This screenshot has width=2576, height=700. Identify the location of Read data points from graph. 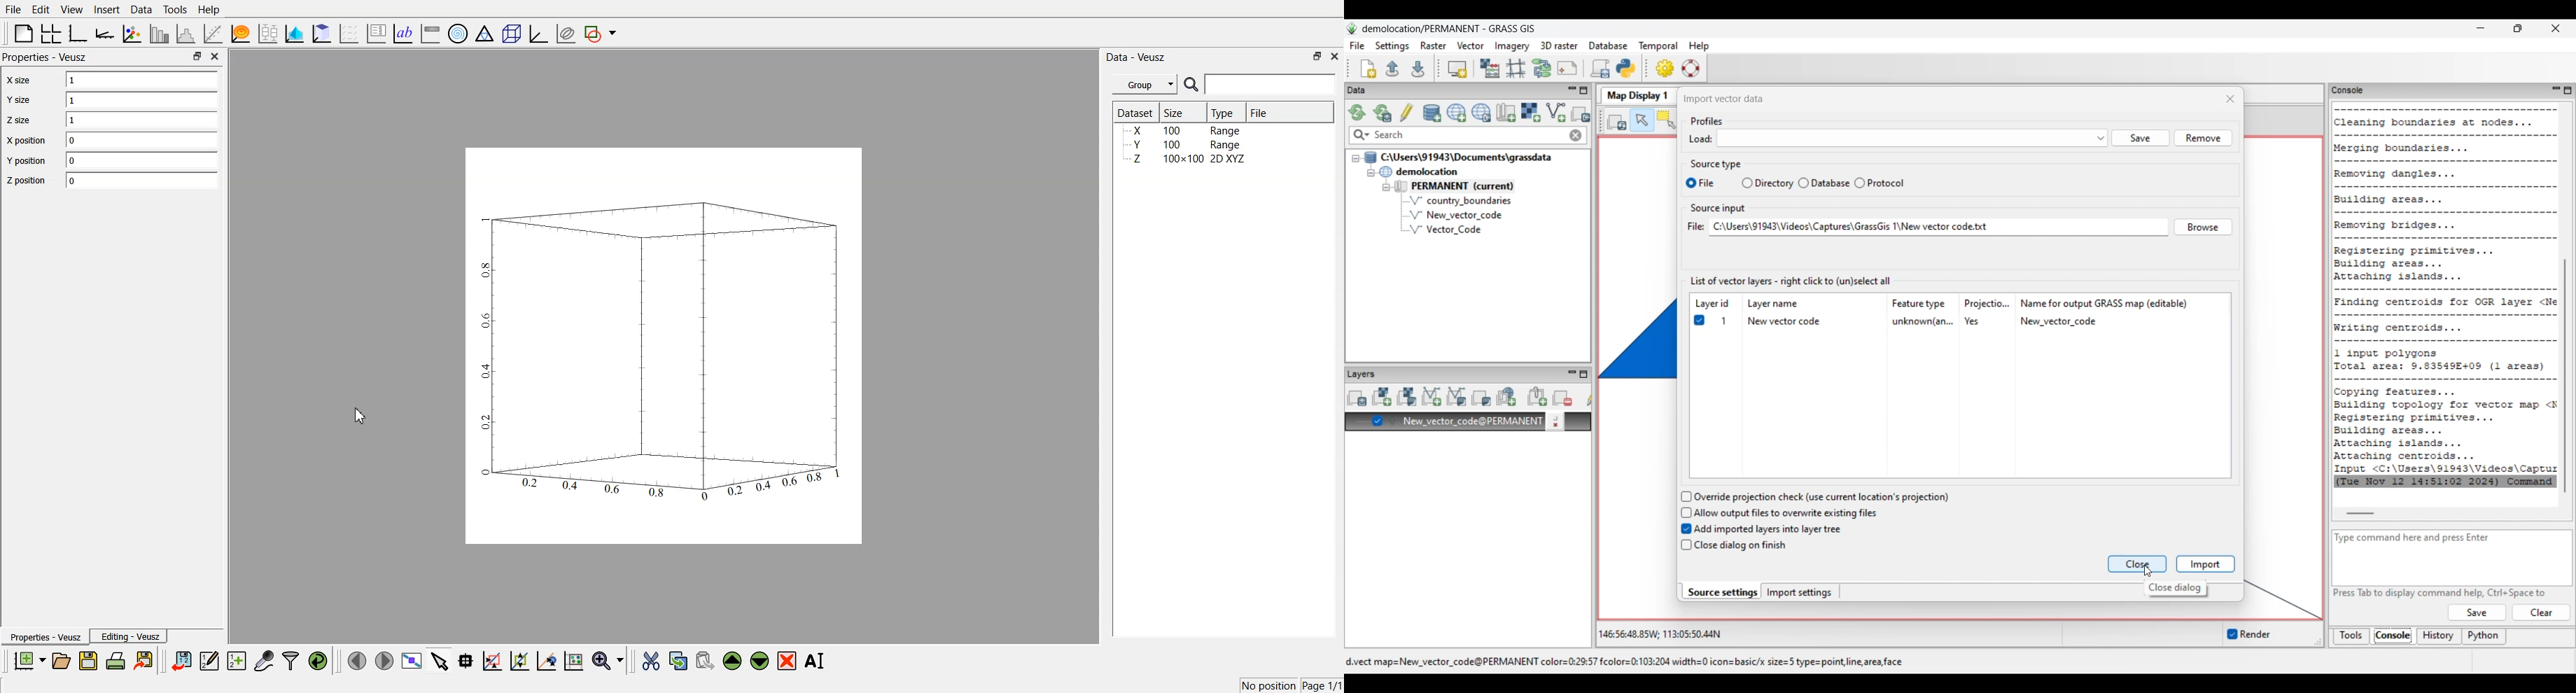
(466, 660).